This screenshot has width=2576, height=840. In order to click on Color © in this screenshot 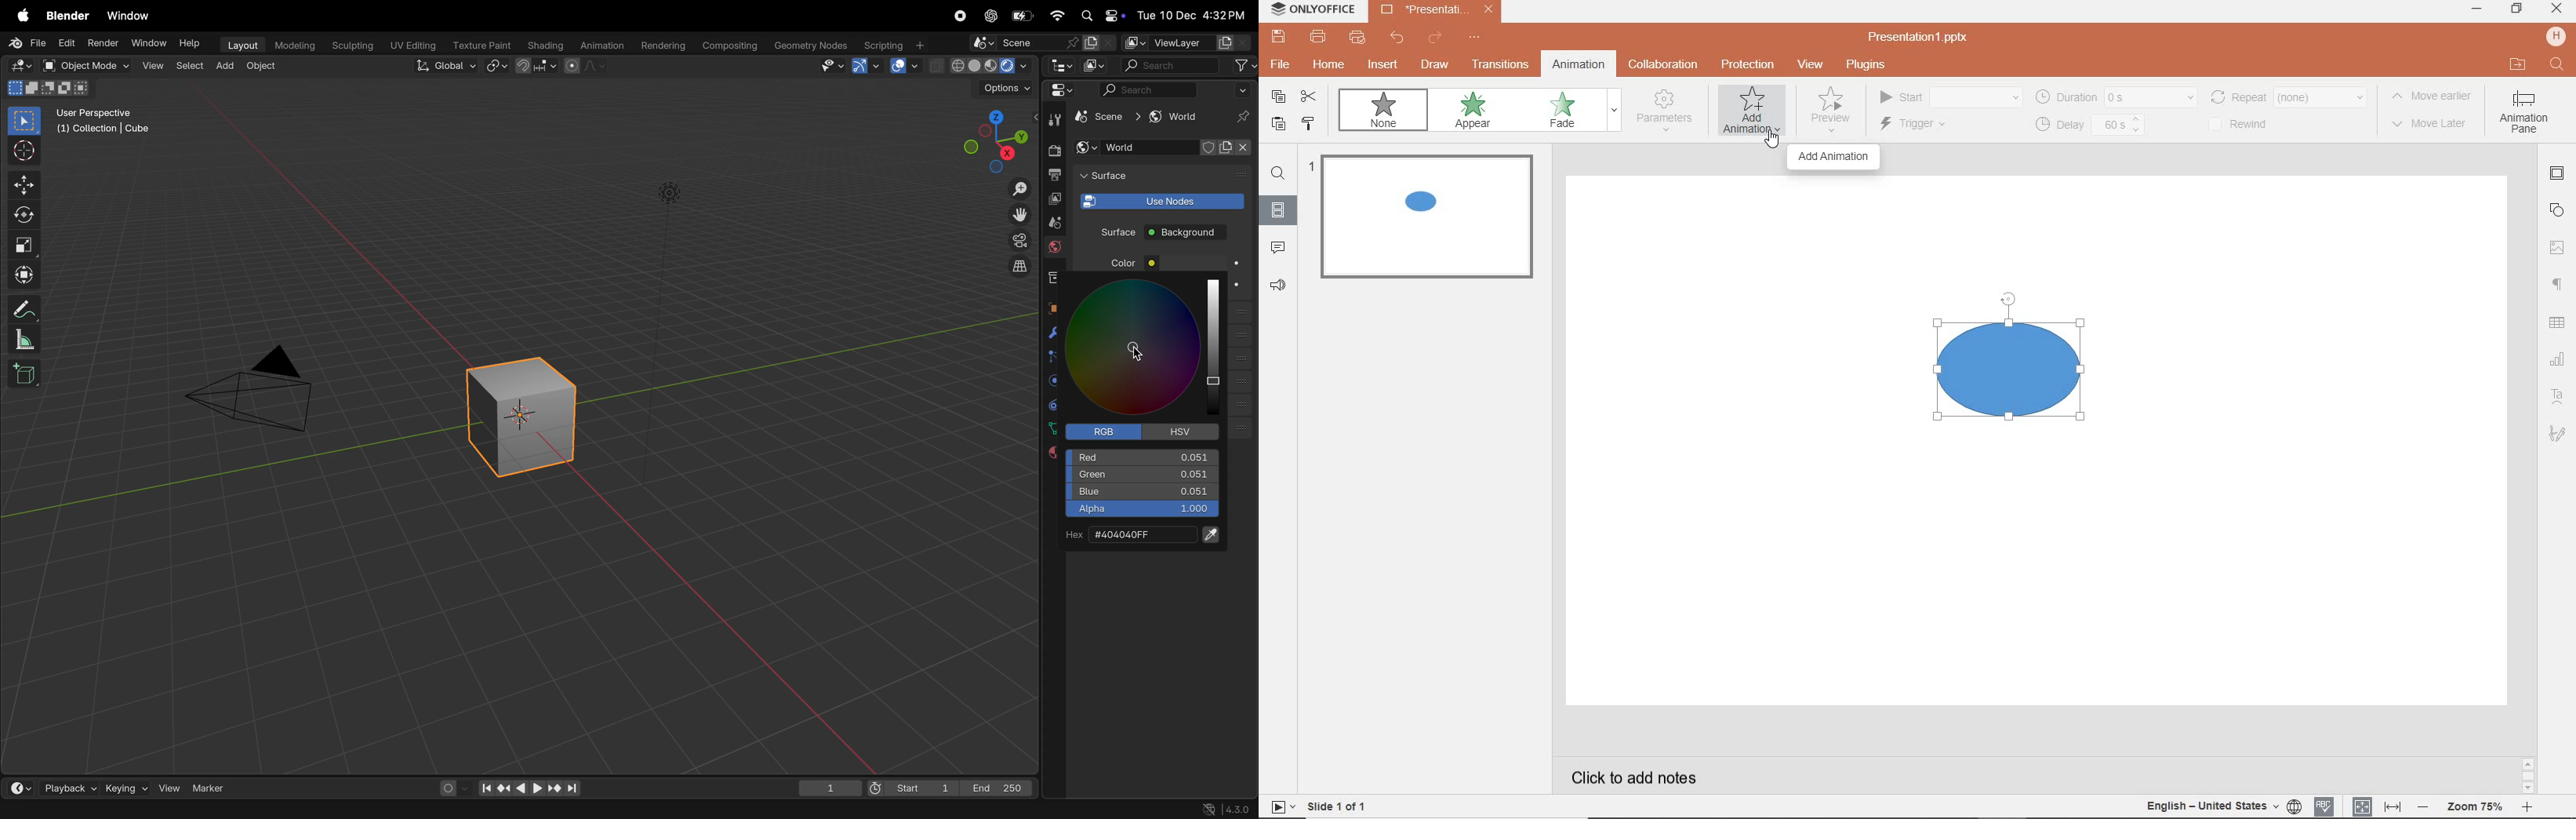, I will do `click(1138, 263)`.